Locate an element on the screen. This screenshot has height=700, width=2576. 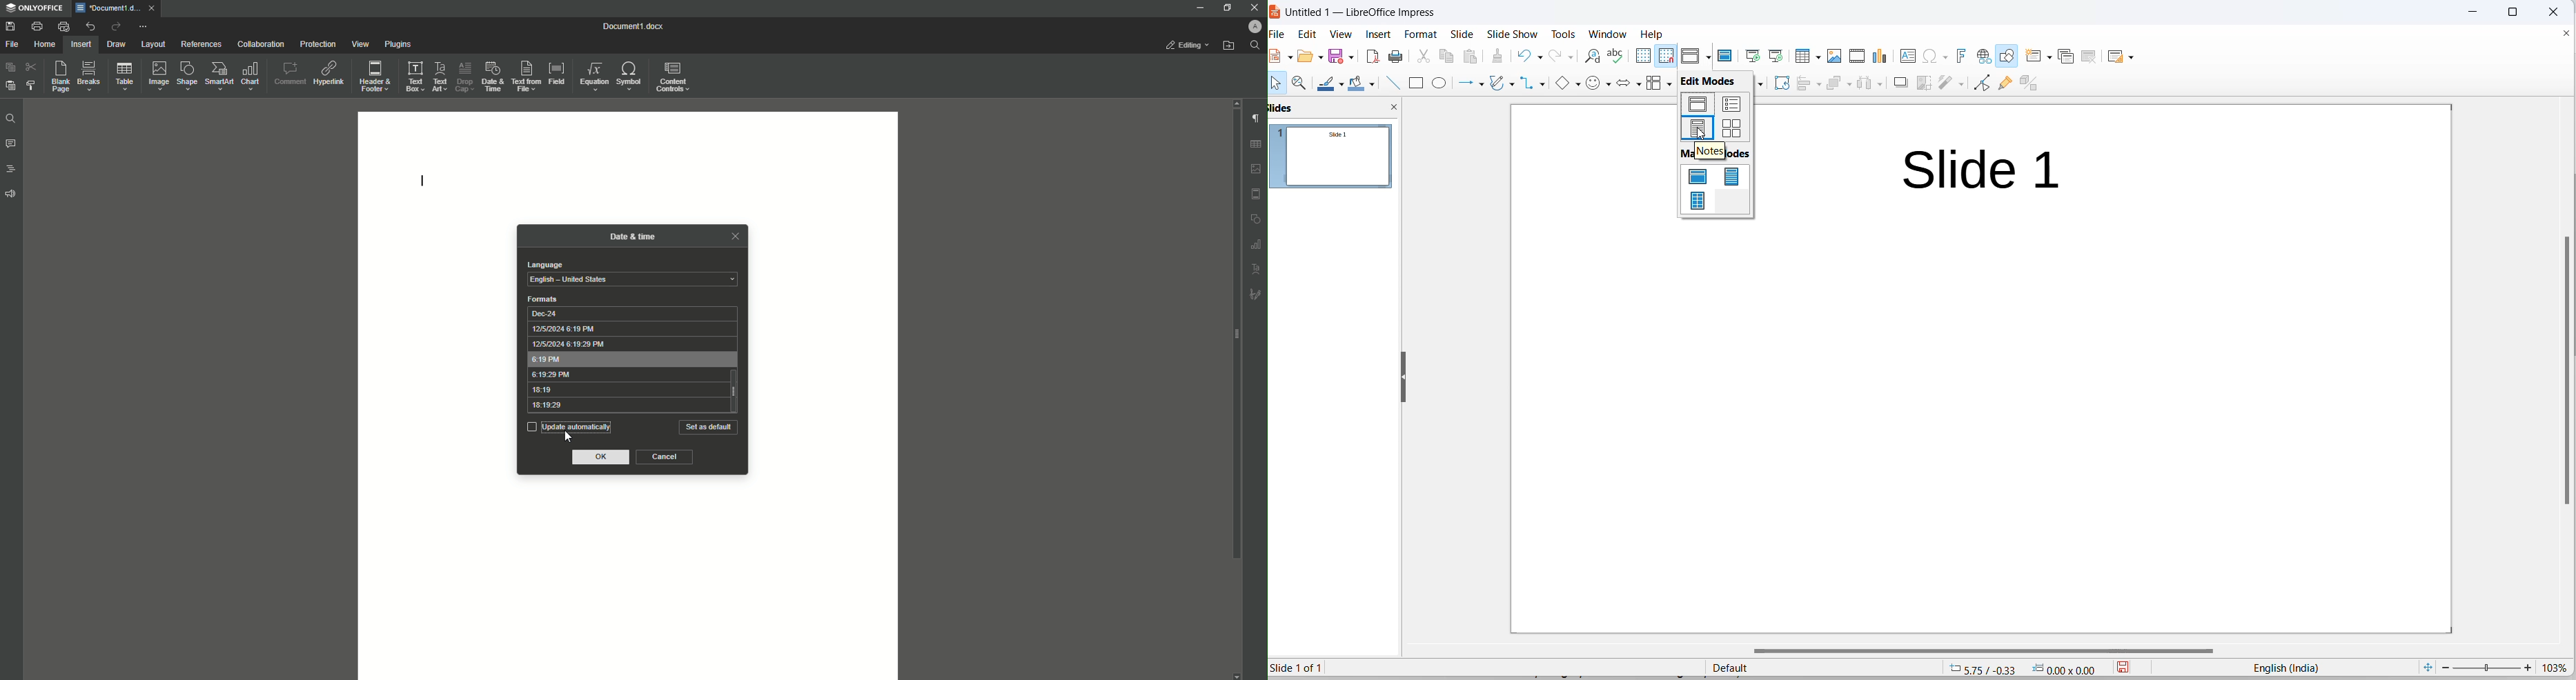
decrease zoom is located at coordinates (2444, 667).